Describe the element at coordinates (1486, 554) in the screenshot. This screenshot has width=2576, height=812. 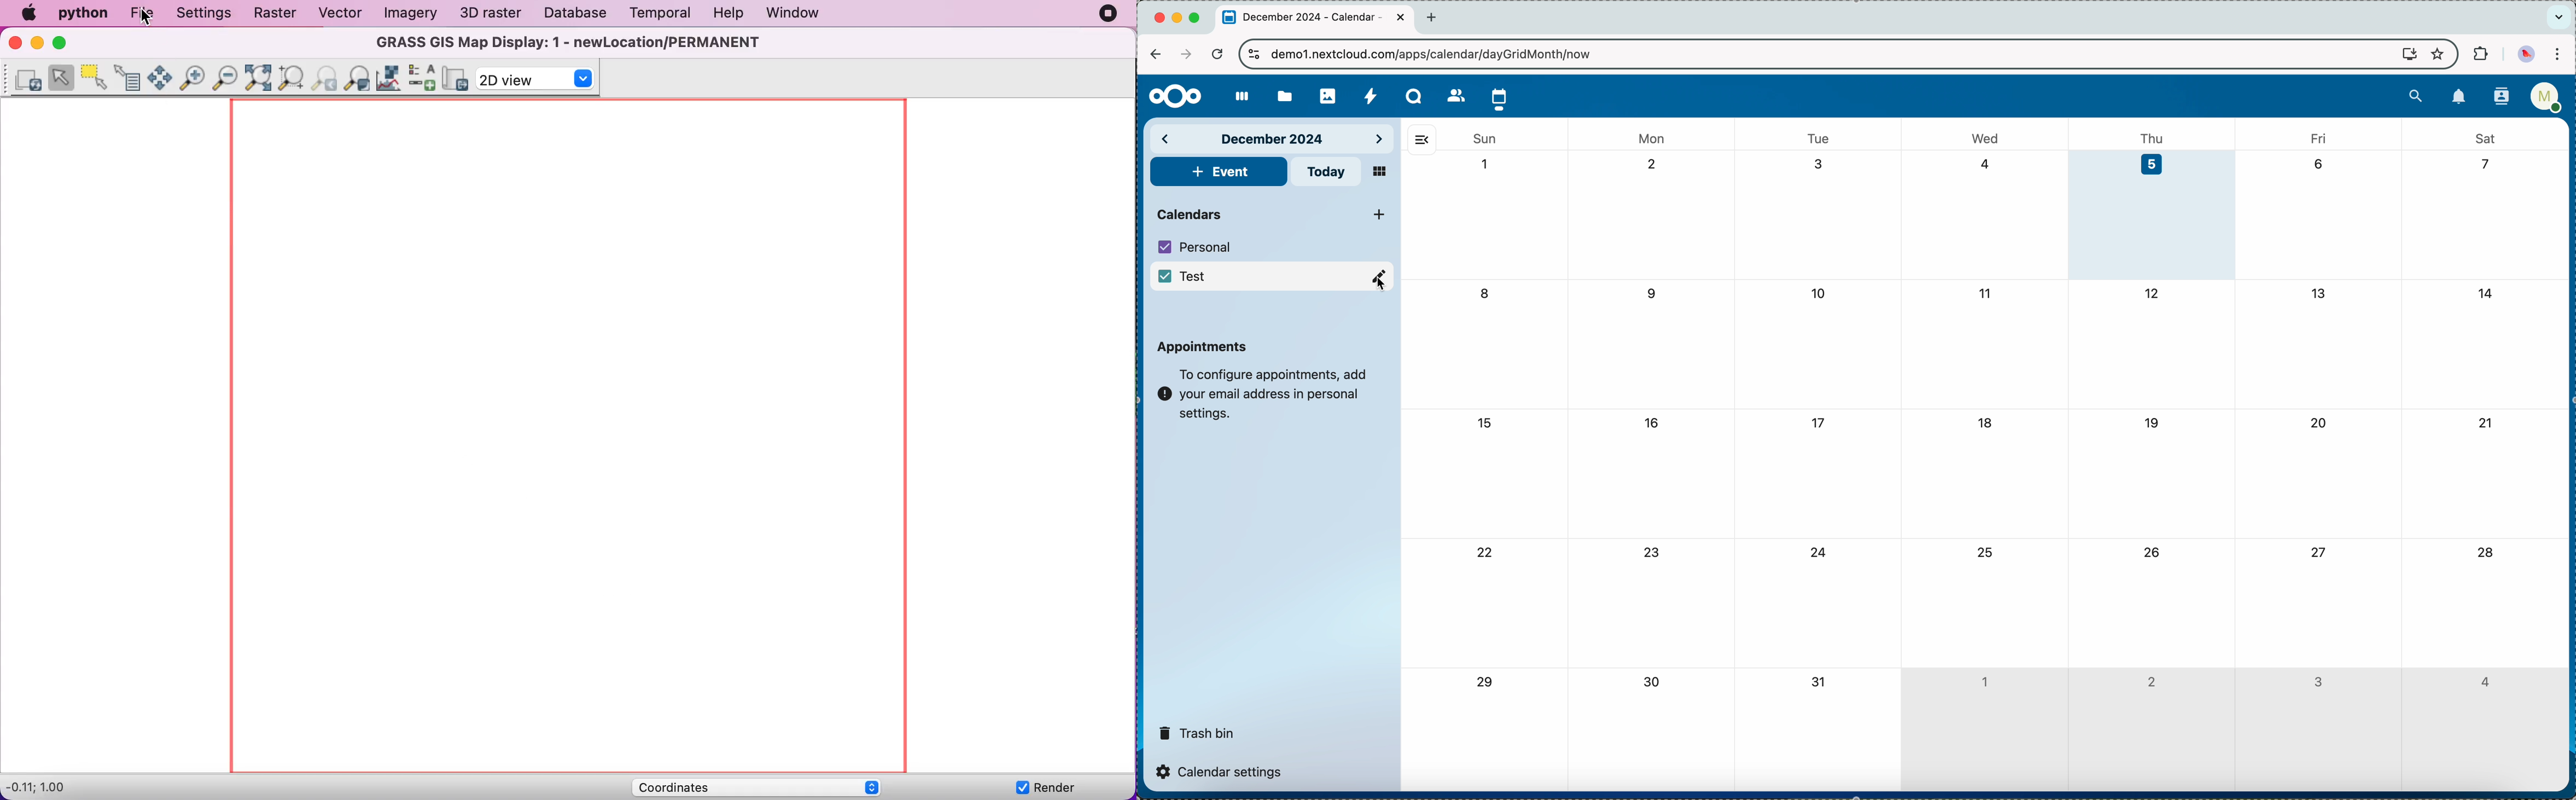
I see `22` at that location.